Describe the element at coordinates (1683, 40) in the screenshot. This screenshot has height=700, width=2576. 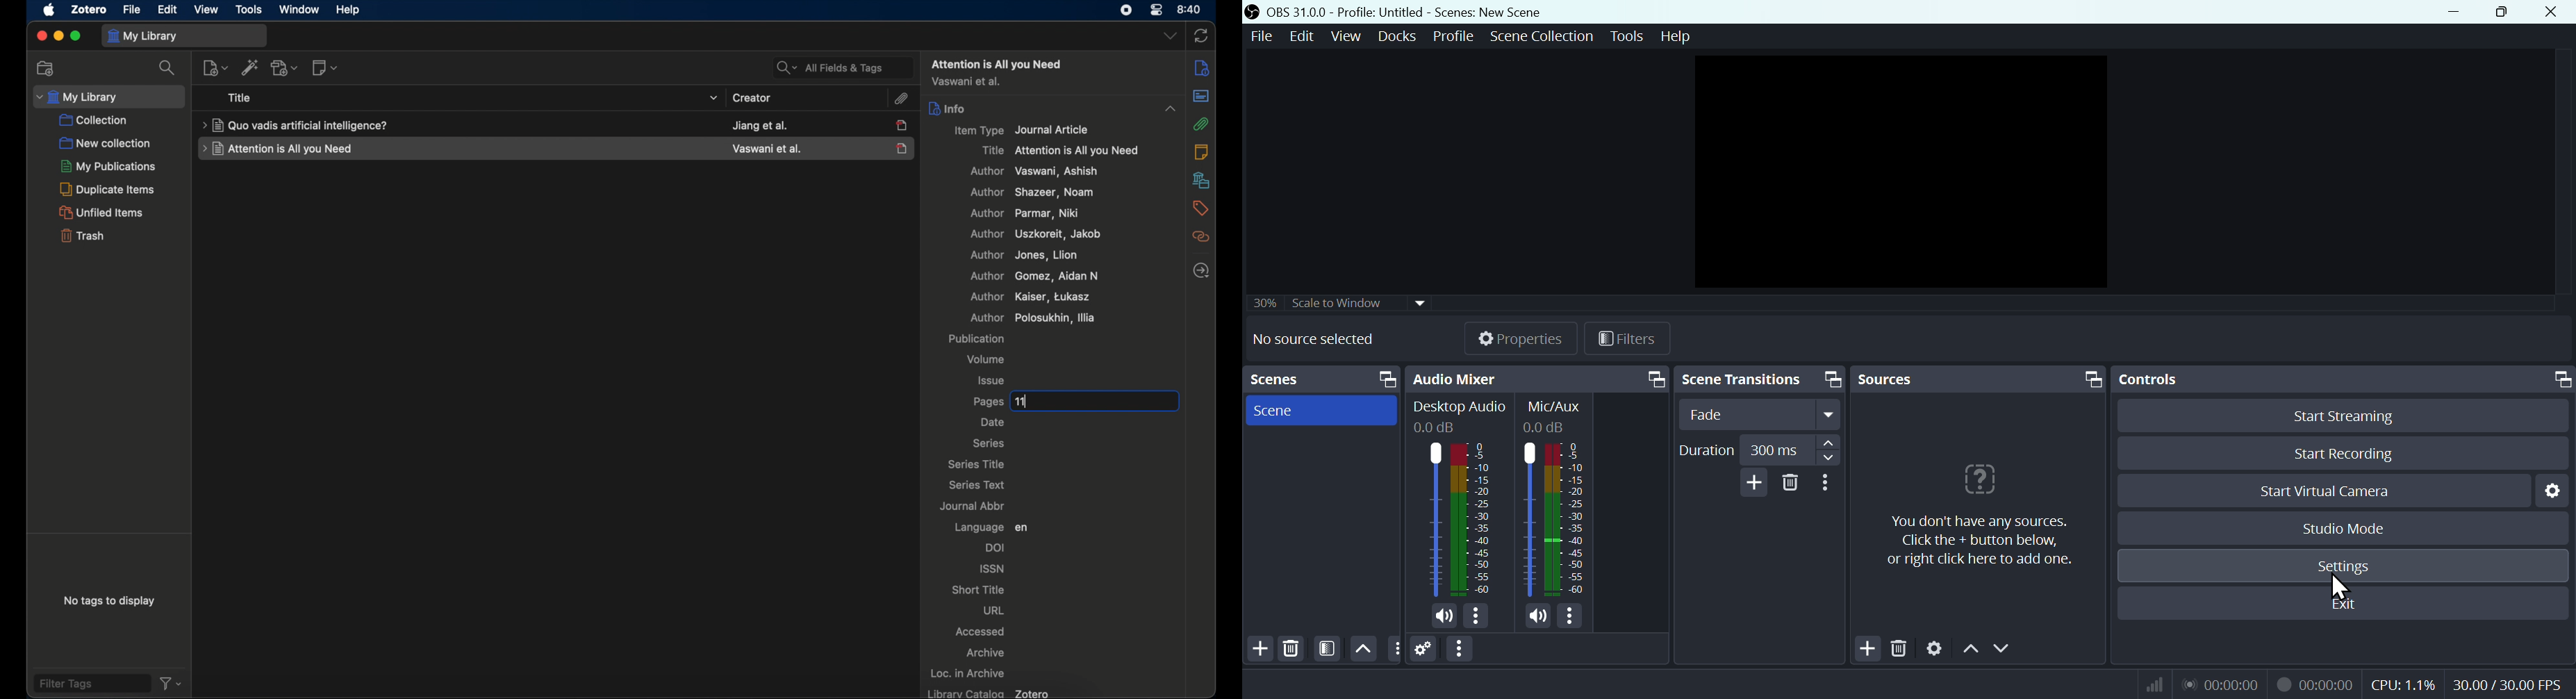
I see `help` at that location.